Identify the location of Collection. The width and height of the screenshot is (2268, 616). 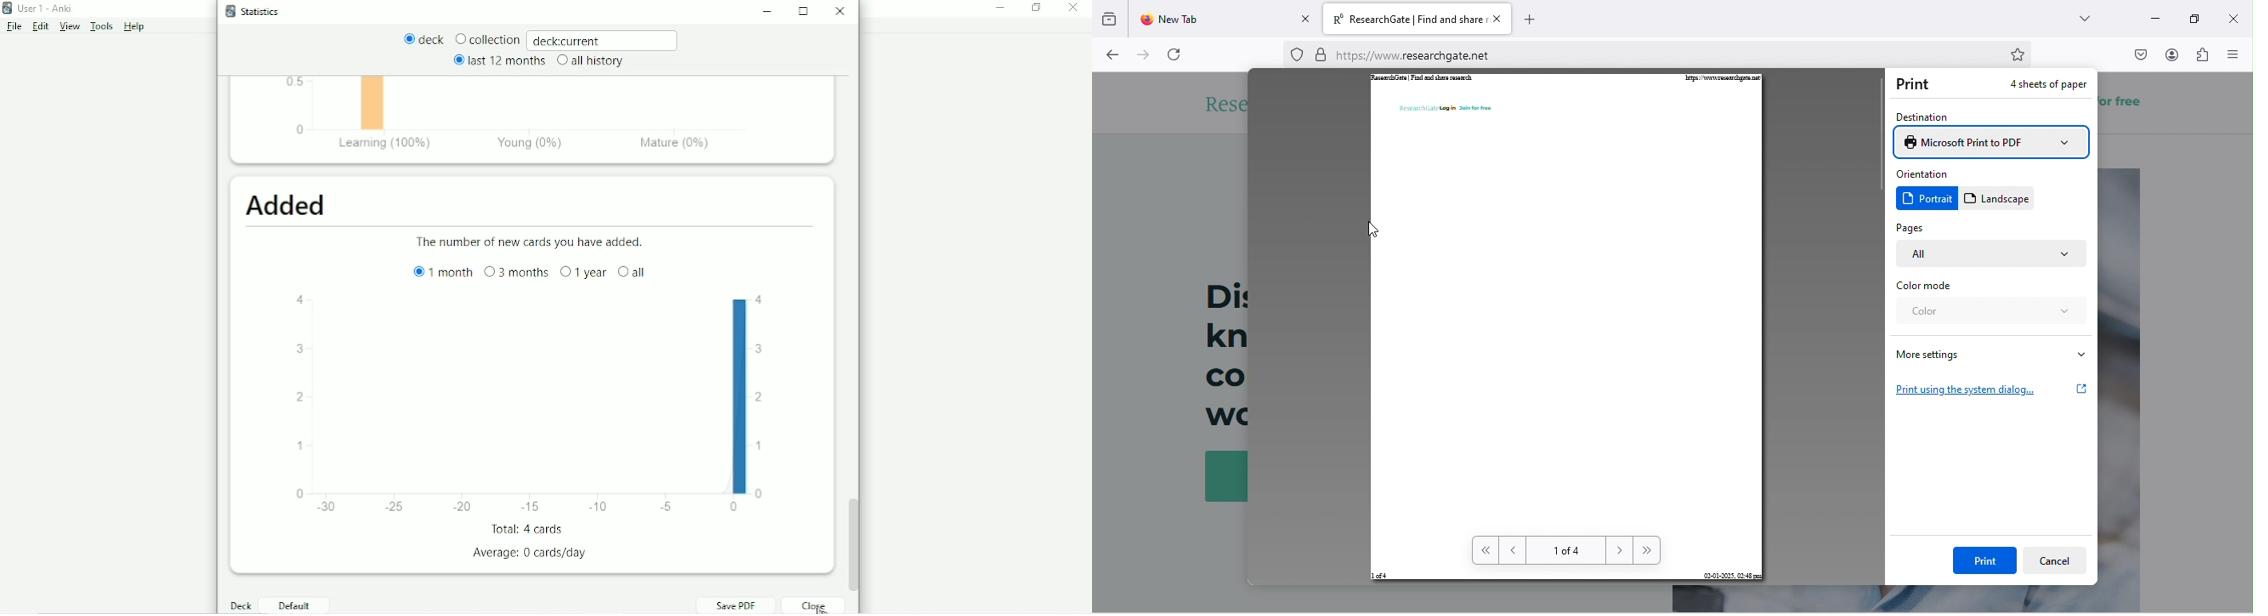
(487, 40).